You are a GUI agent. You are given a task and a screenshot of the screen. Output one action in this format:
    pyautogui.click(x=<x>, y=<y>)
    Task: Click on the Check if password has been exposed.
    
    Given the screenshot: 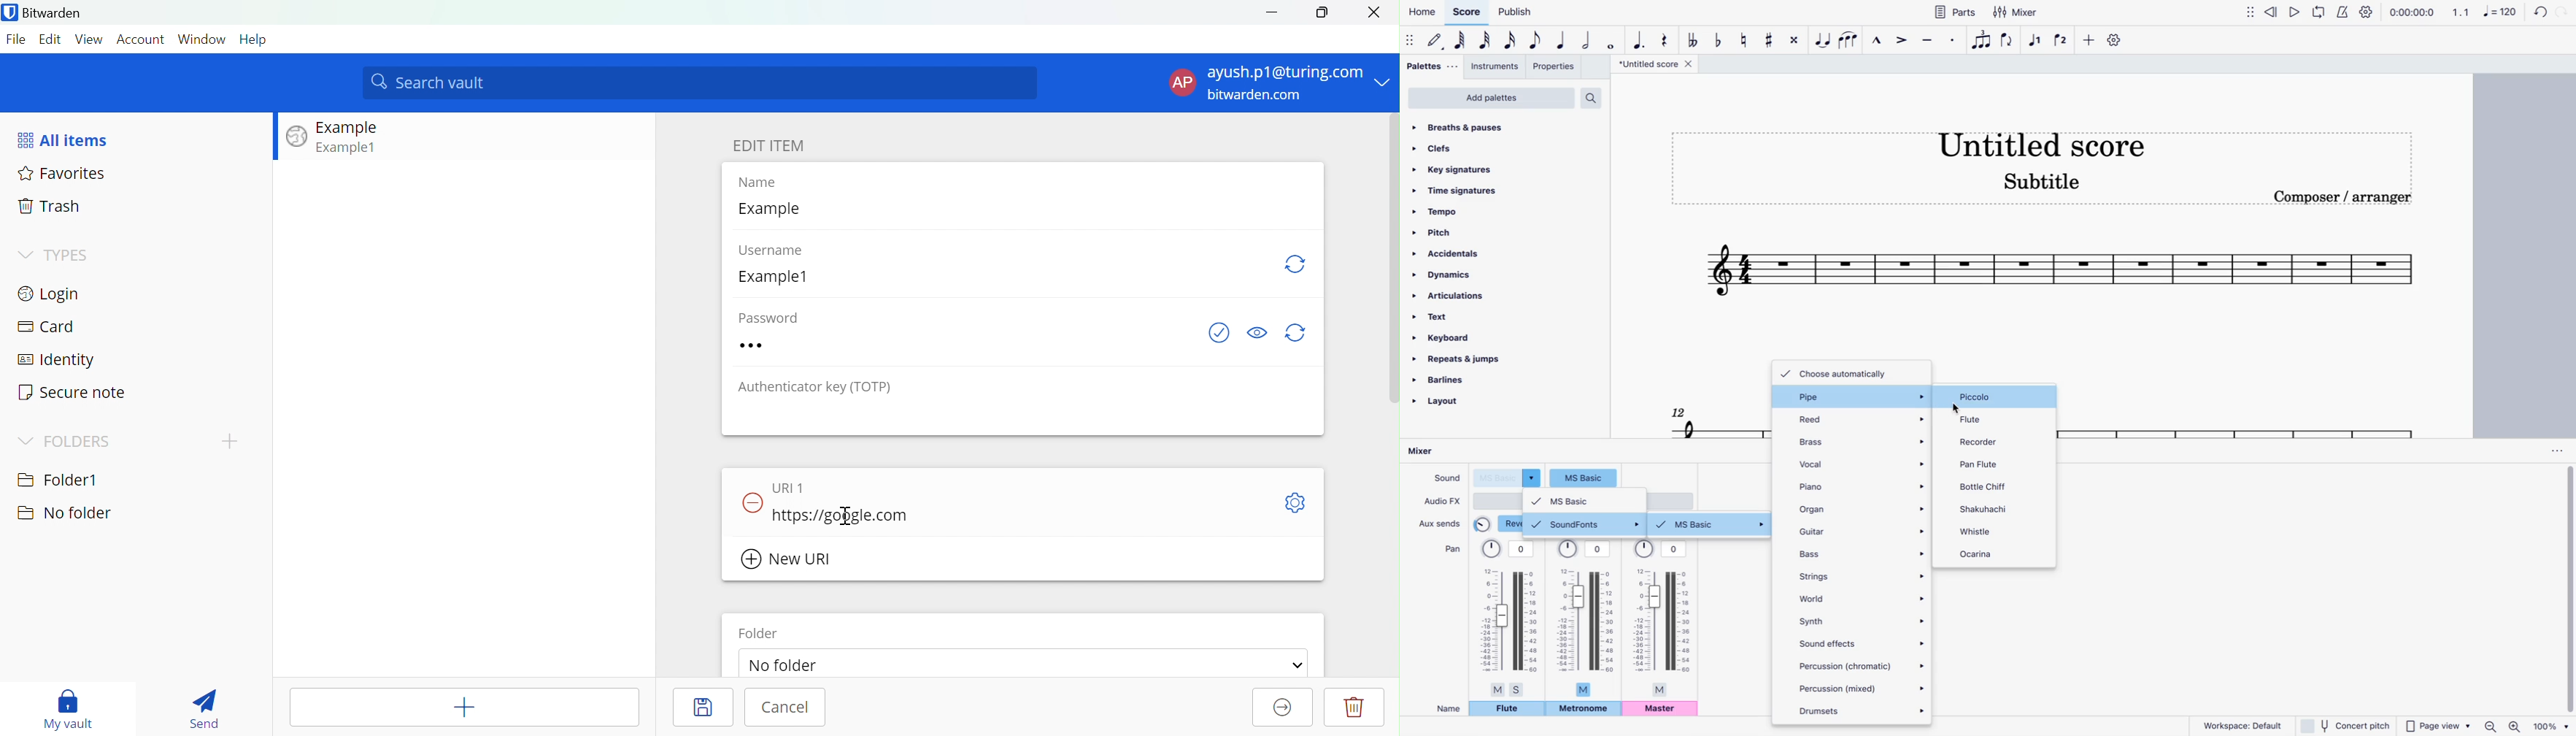 What is the action you would take?
    pyautogui.click(x=1218, y=333)
    